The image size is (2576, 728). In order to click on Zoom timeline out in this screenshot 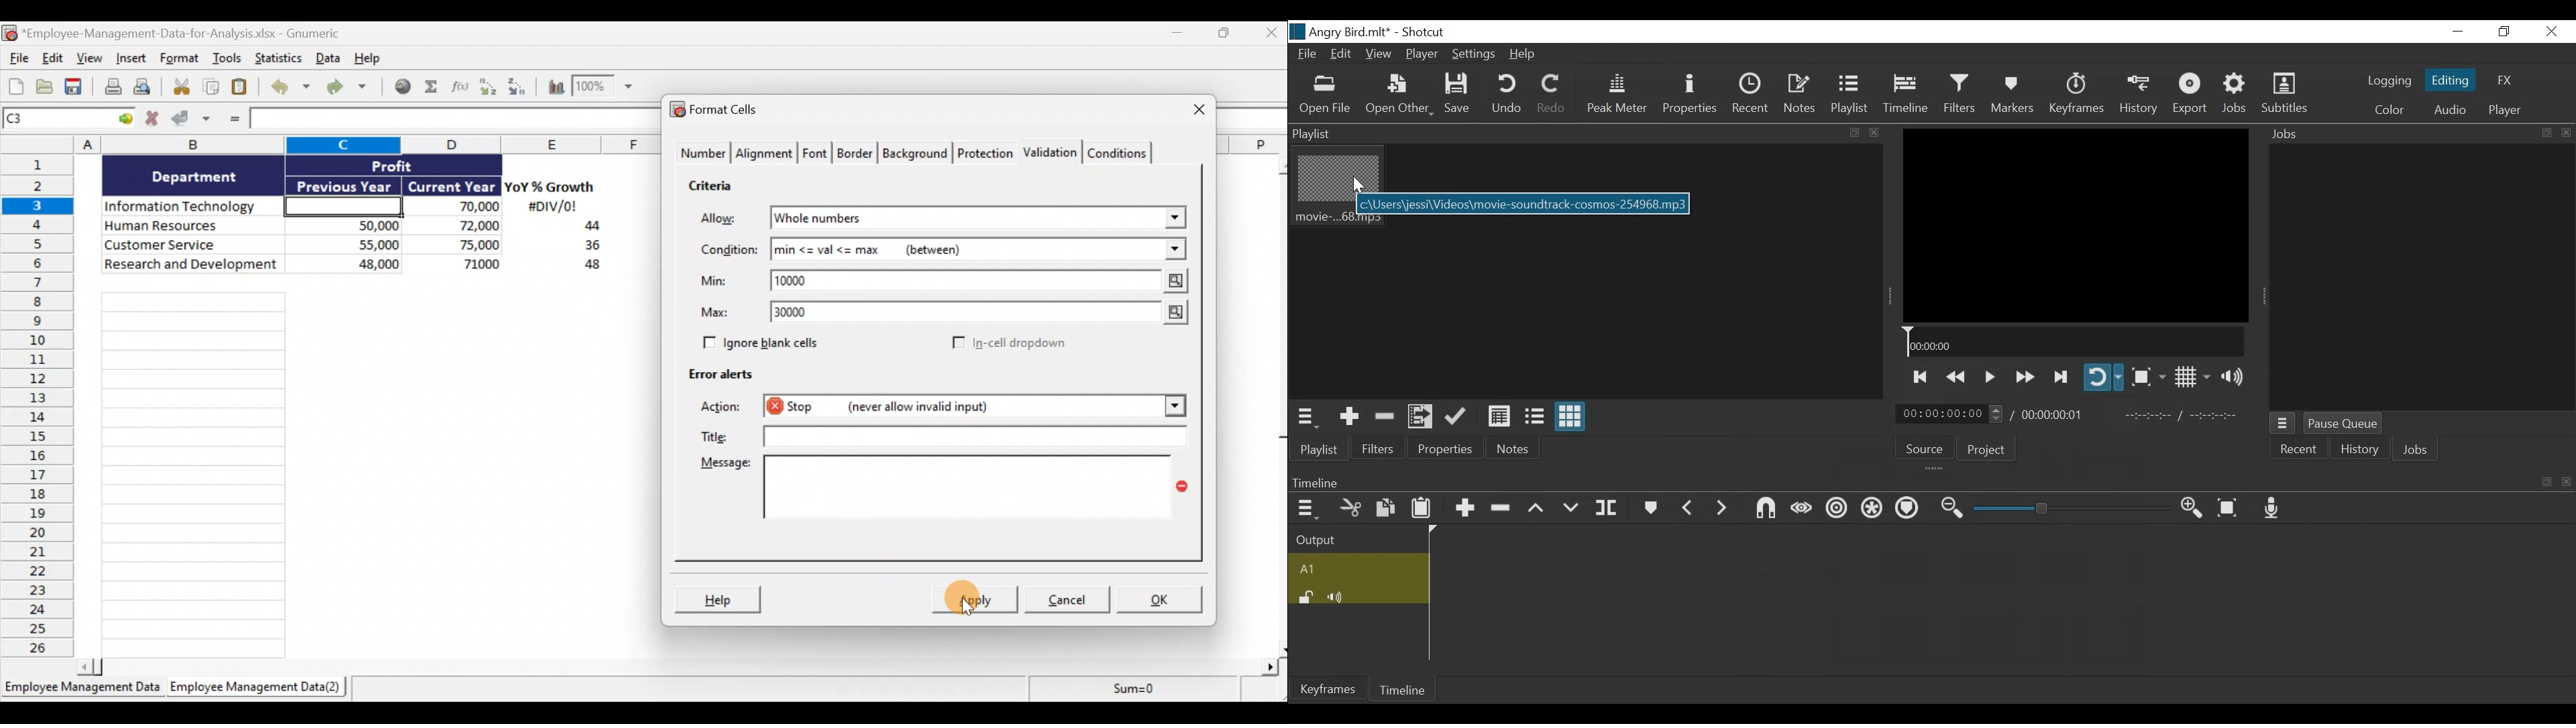, I will do `click(1950, 509)`.